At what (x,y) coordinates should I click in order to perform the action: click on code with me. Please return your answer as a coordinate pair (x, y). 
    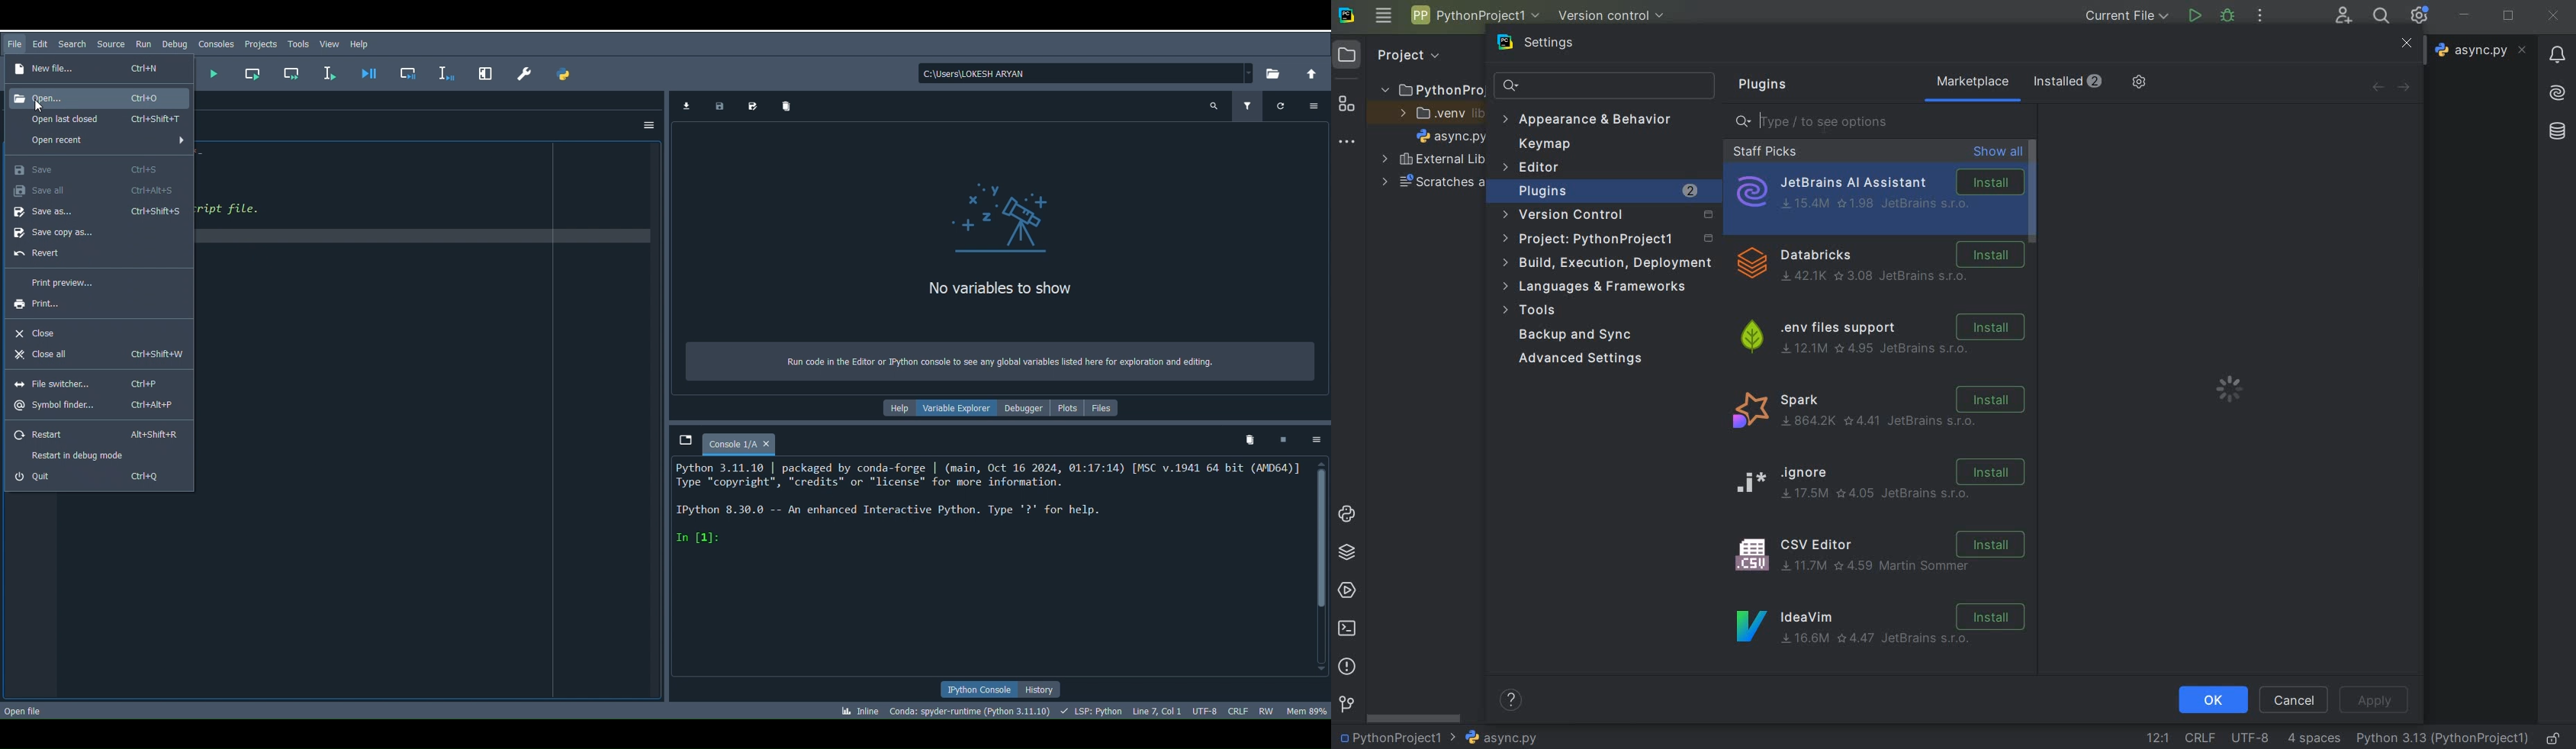
    Looking at the image, I should click on (2344, 17).